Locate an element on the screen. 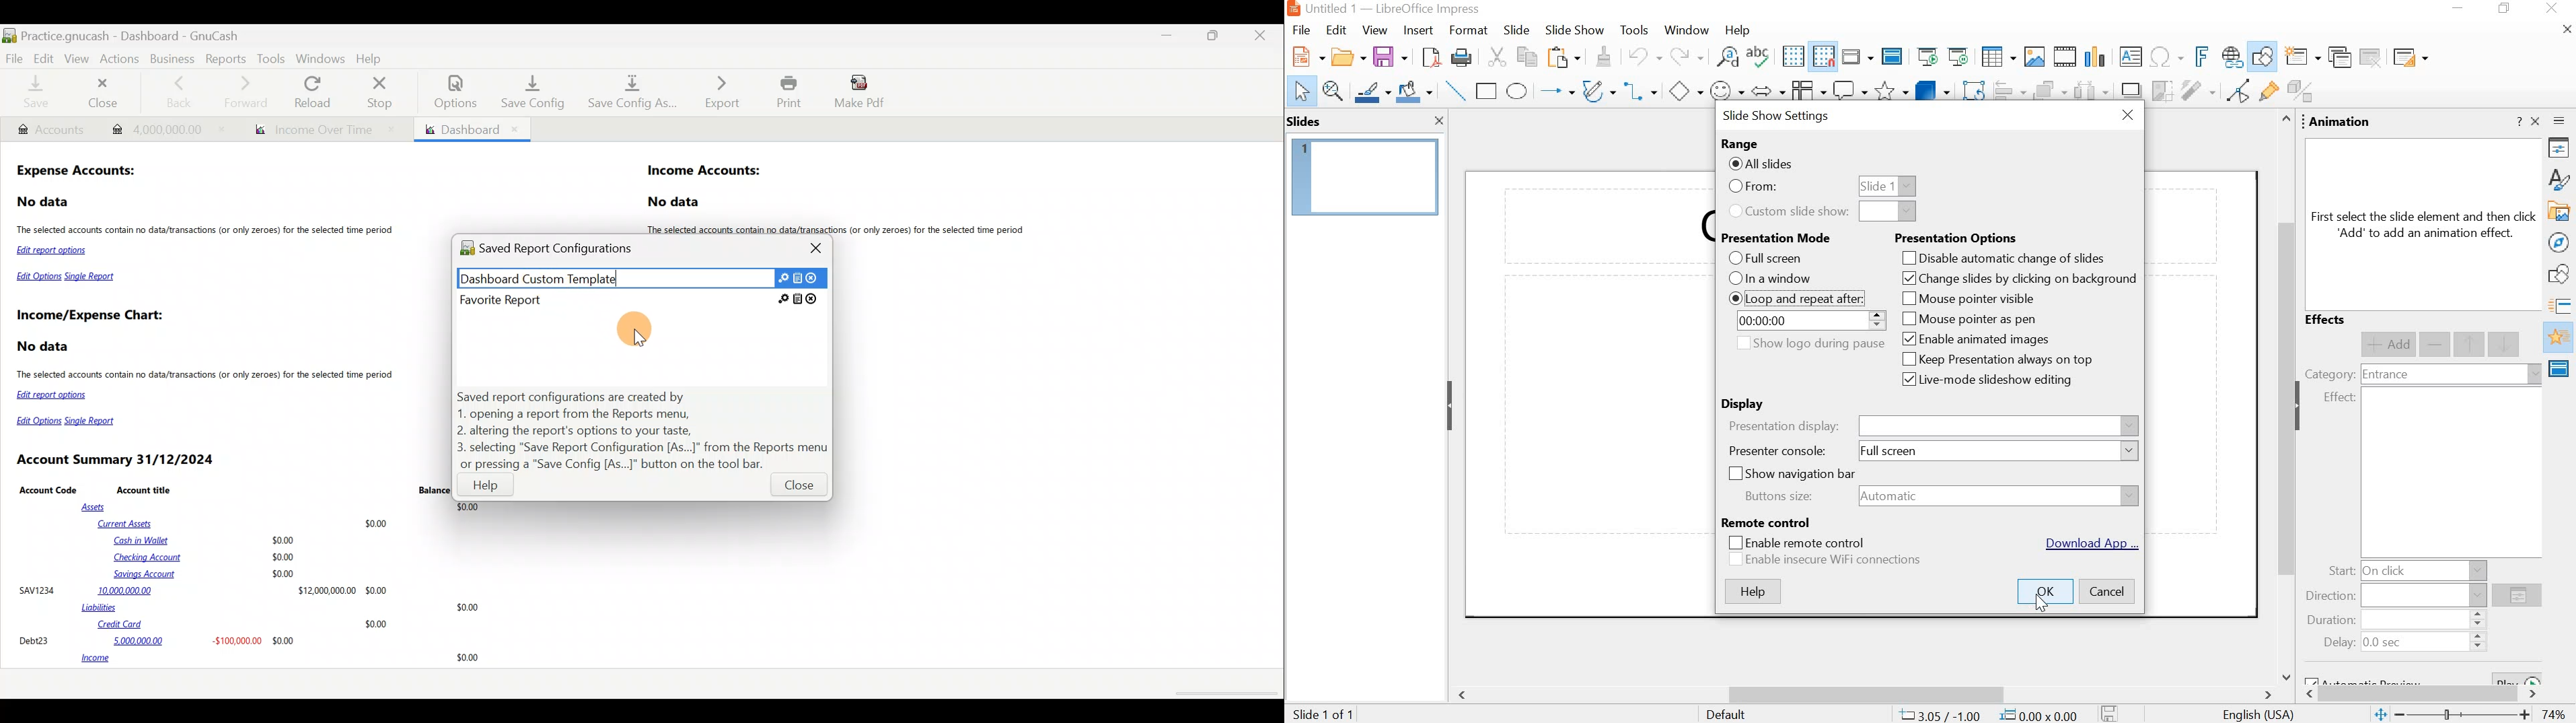 The width and height of the screenshot is (2576, 728). keep presentation always on top is located at coordinates (1995, 359).